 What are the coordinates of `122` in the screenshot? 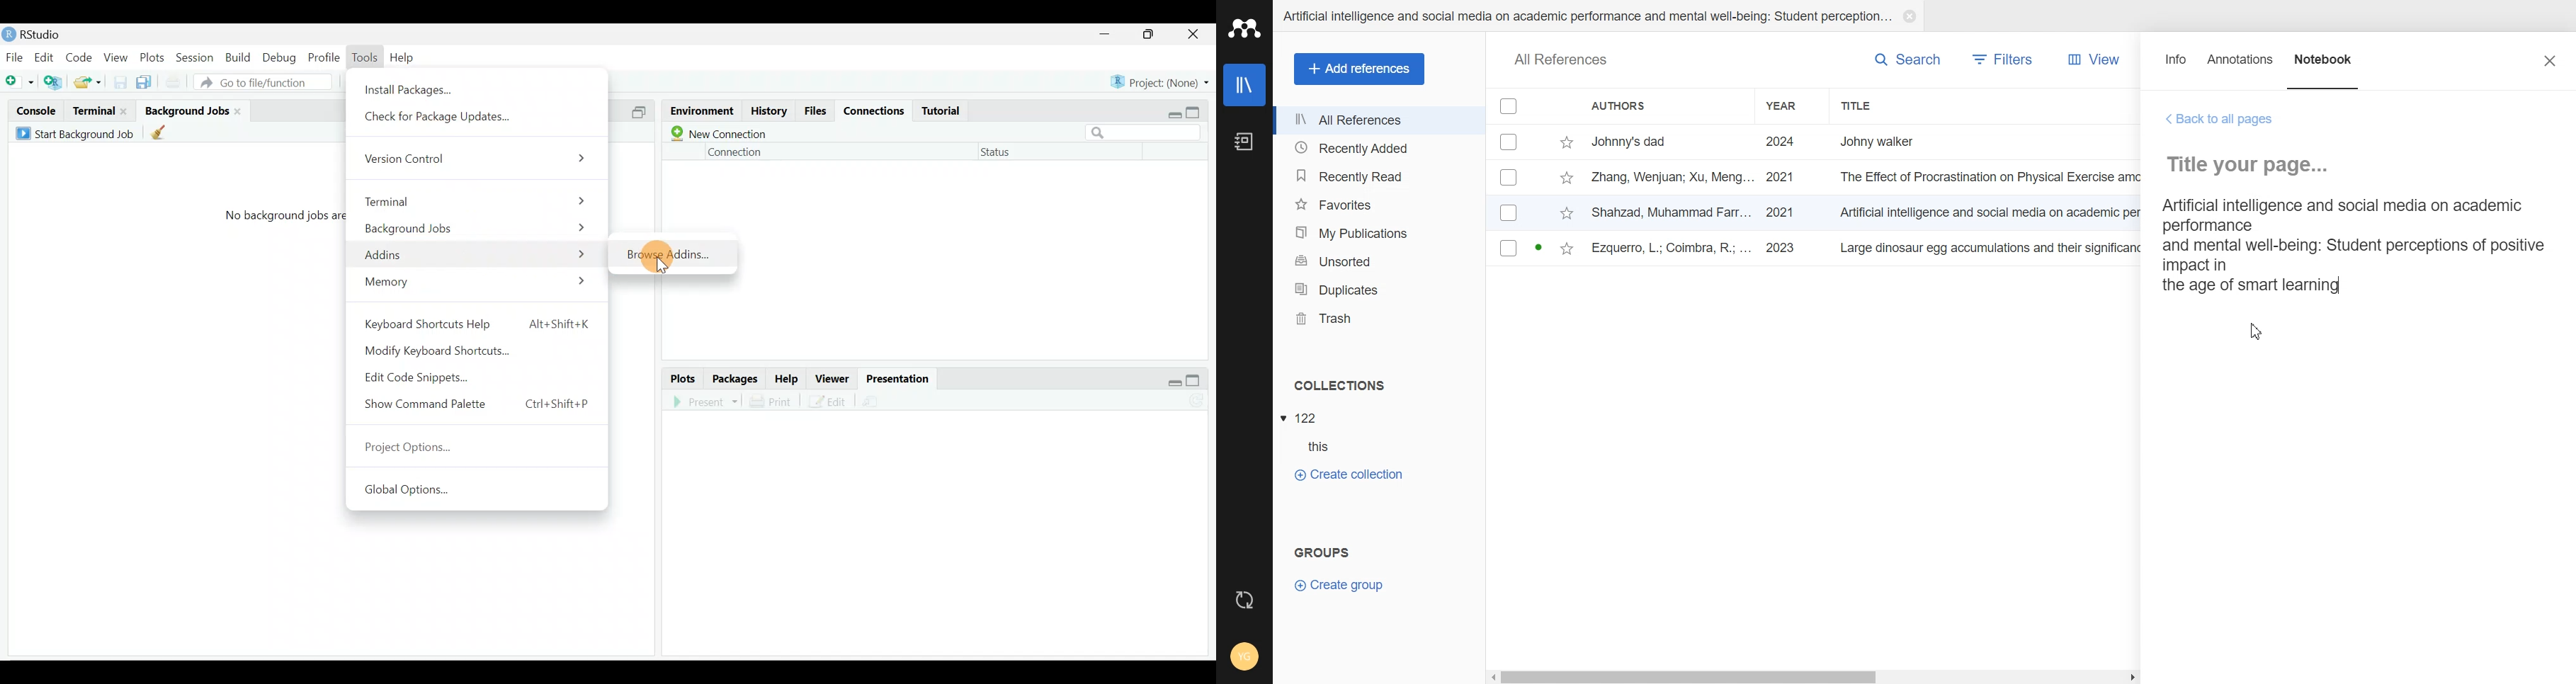 It's located at (1307, 418).